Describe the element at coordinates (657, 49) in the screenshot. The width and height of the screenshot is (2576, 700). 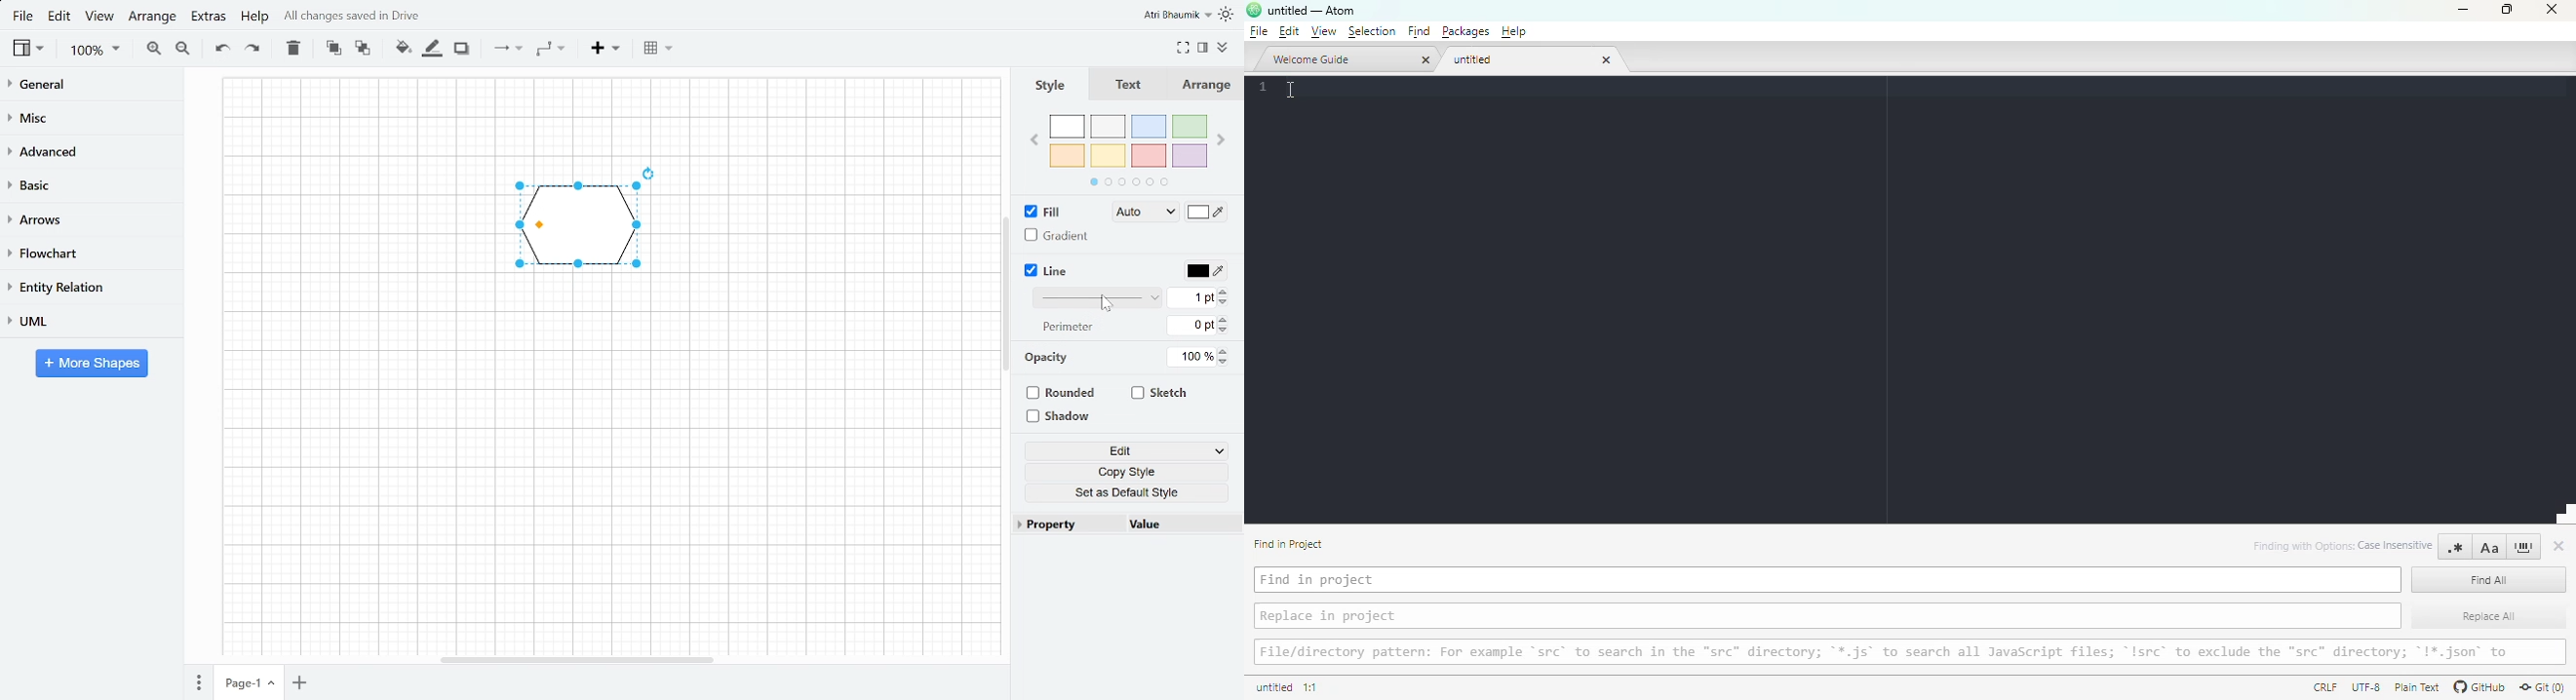
I see `Table` at that location.